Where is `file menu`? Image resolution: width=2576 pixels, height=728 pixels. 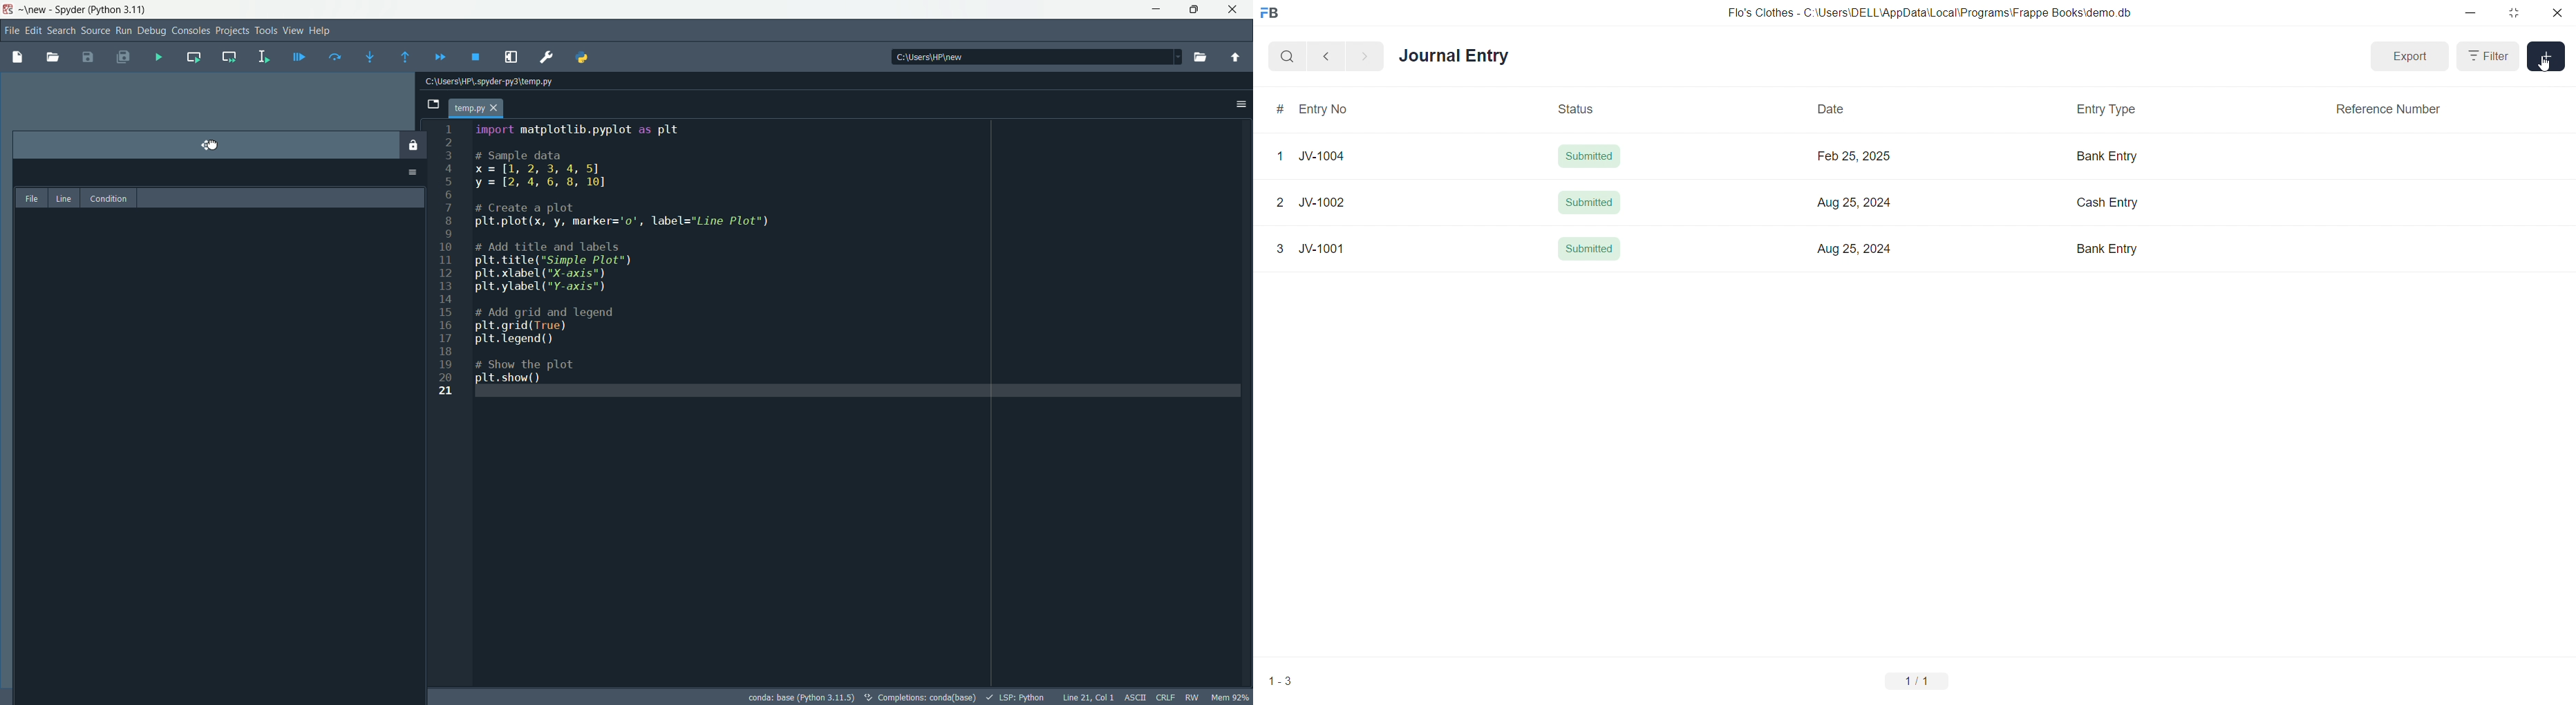
file menu is located at coordinates (10, 29).